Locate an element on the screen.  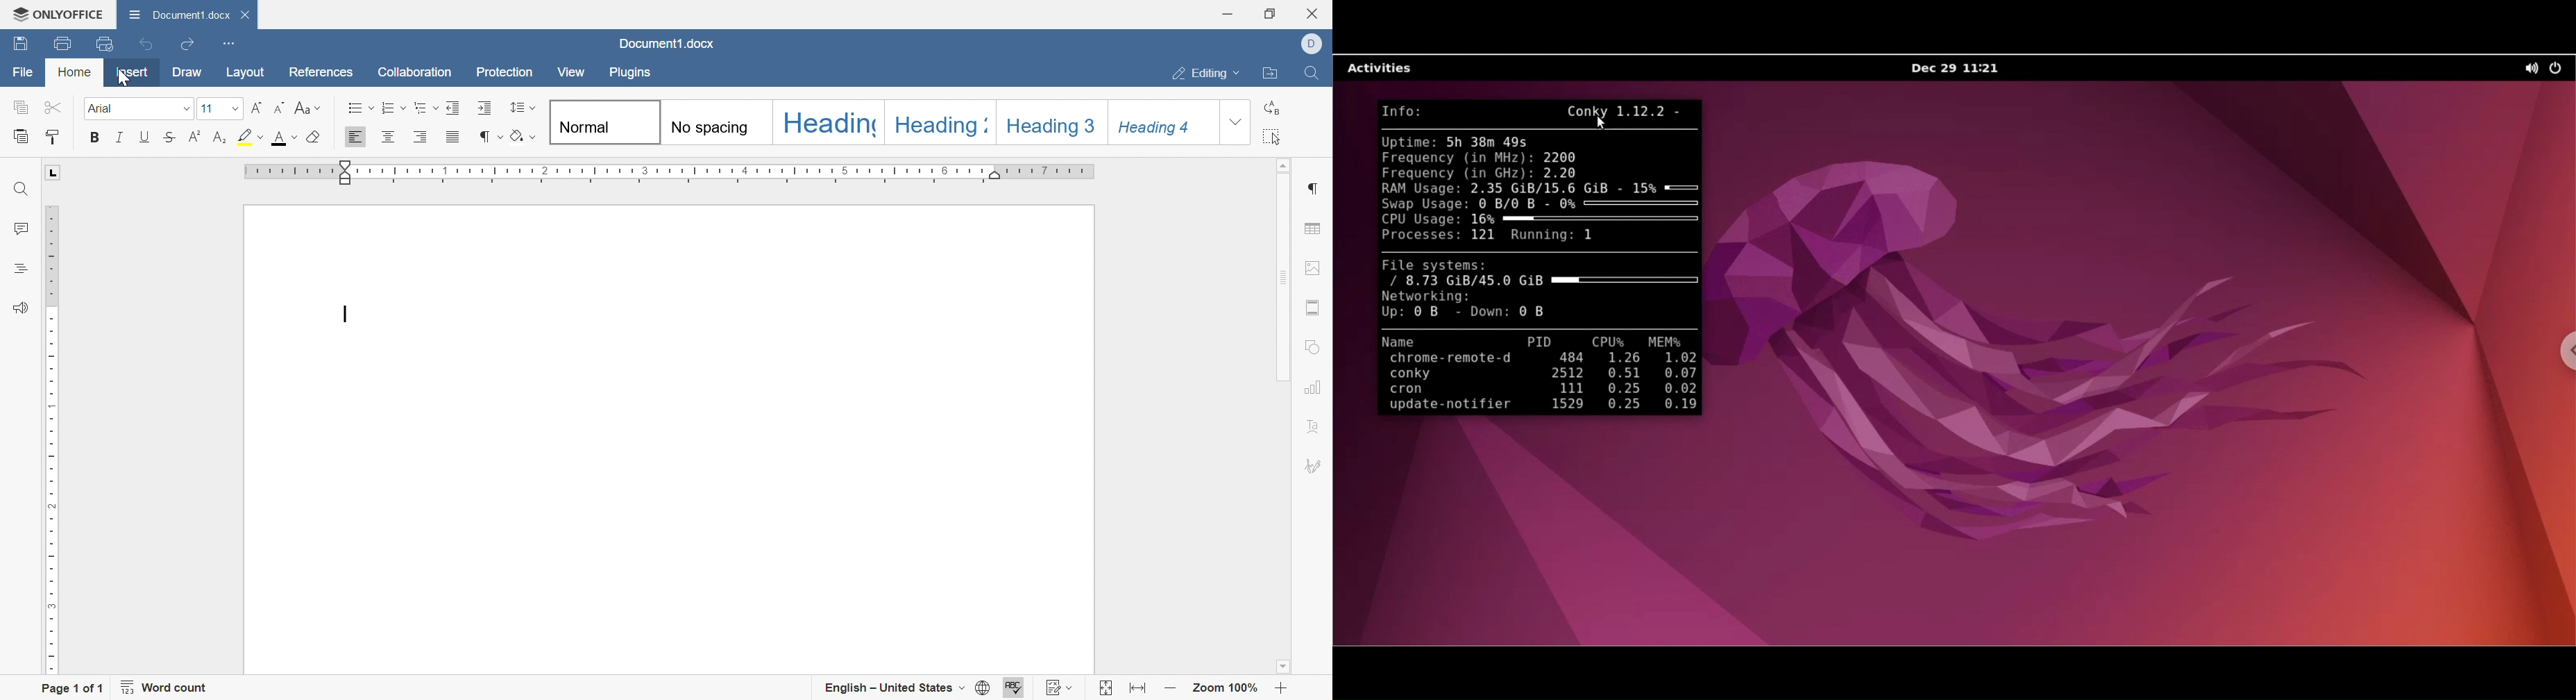
Shading is located at coordinates (524, 137).